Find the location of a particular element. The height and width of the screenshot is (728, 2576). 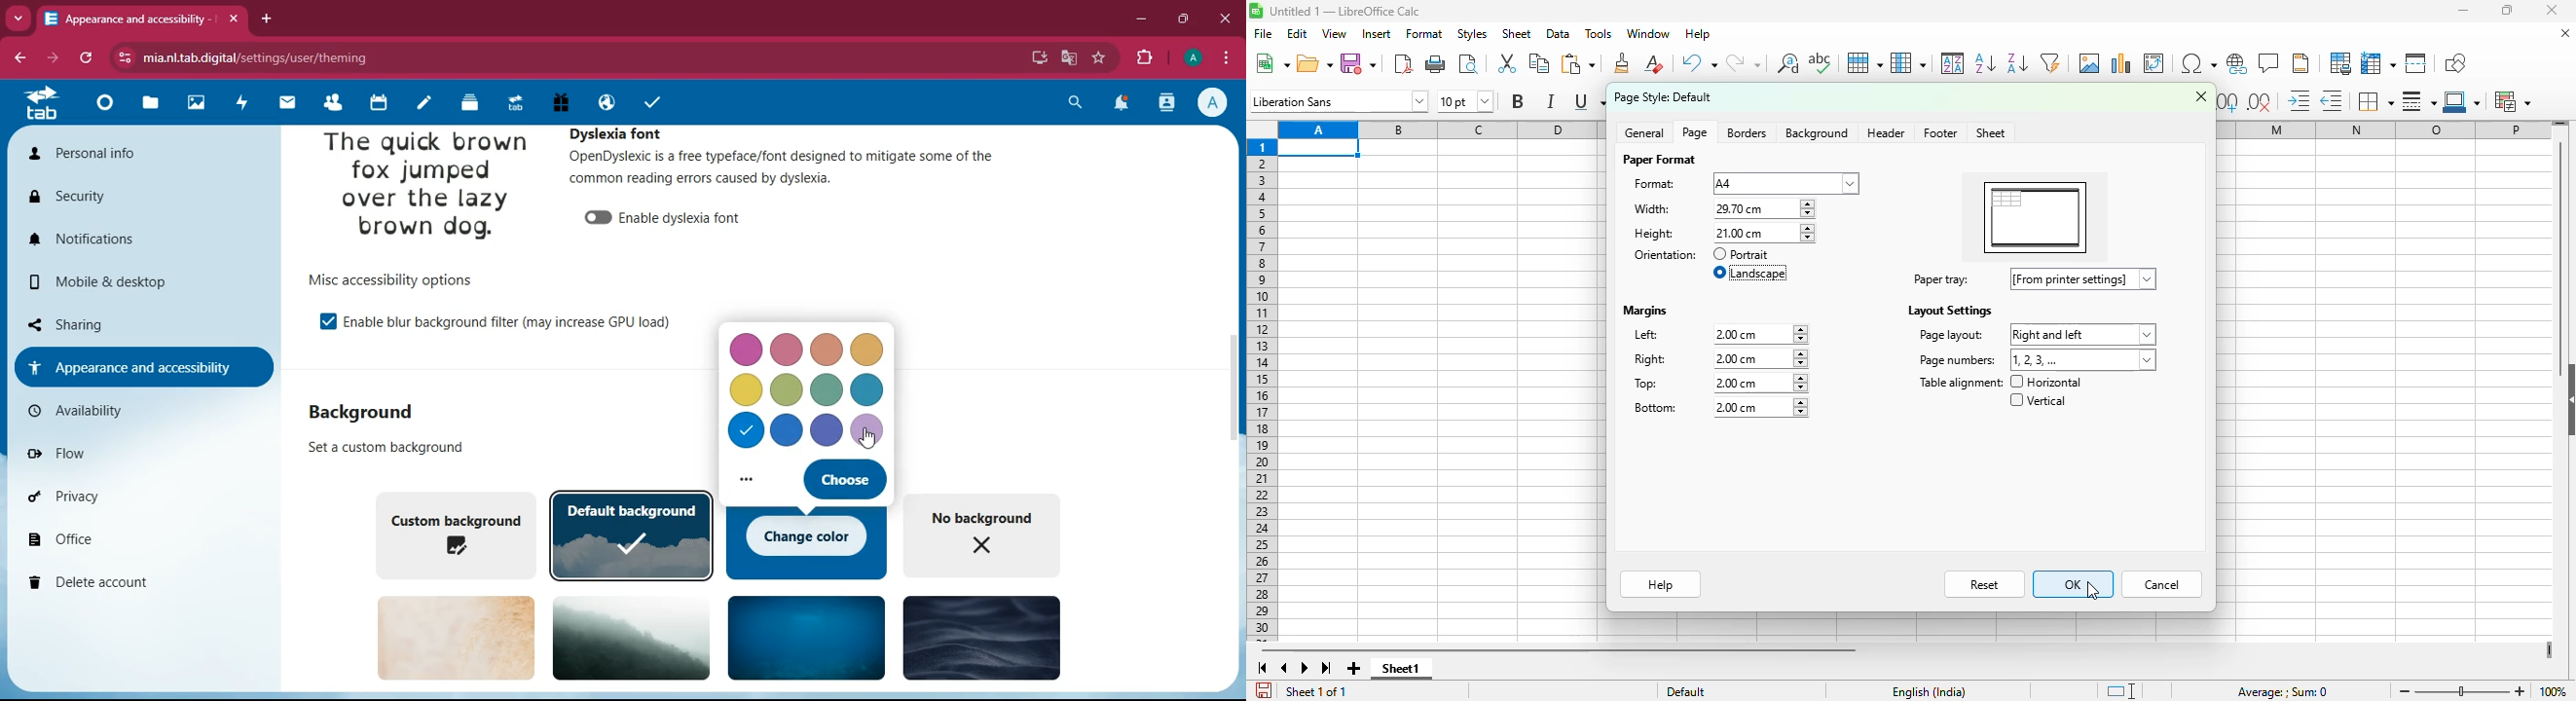

find and replace  is located at coordinates (1788, 63).